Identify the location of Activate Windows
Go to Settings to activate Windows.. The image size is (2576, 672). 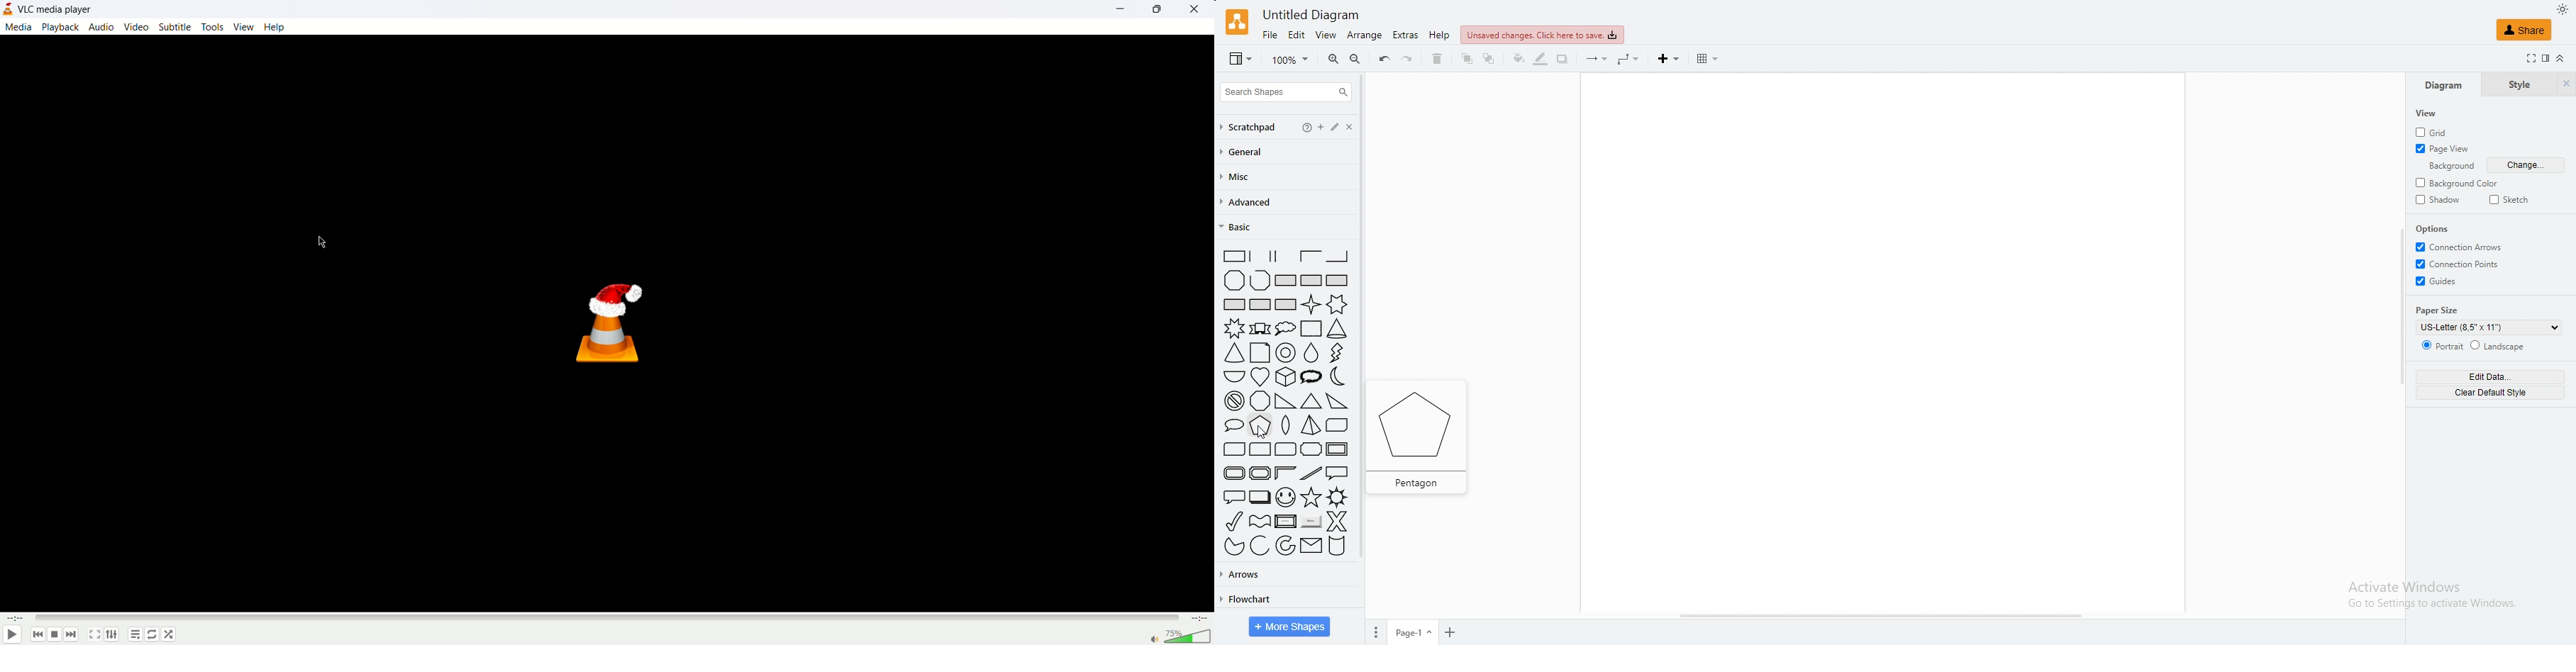
(2424, 595).